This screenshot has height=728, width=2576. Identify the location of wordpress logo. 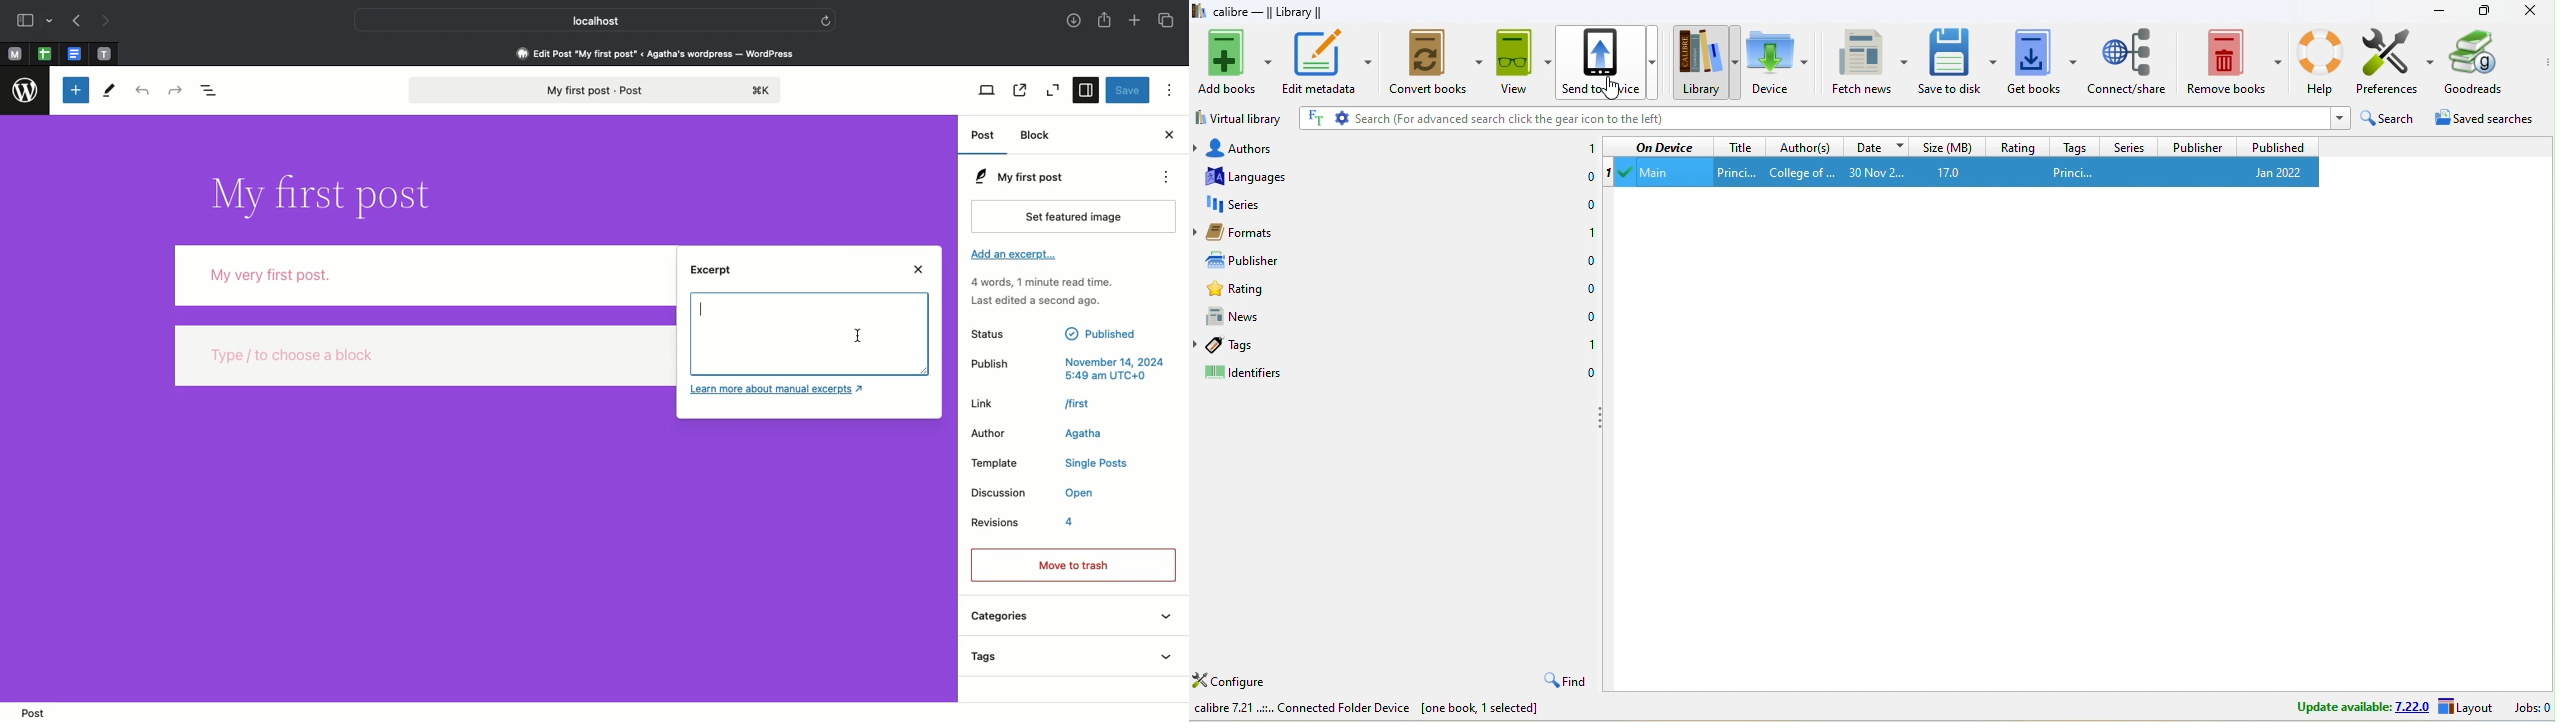
(26, 91).